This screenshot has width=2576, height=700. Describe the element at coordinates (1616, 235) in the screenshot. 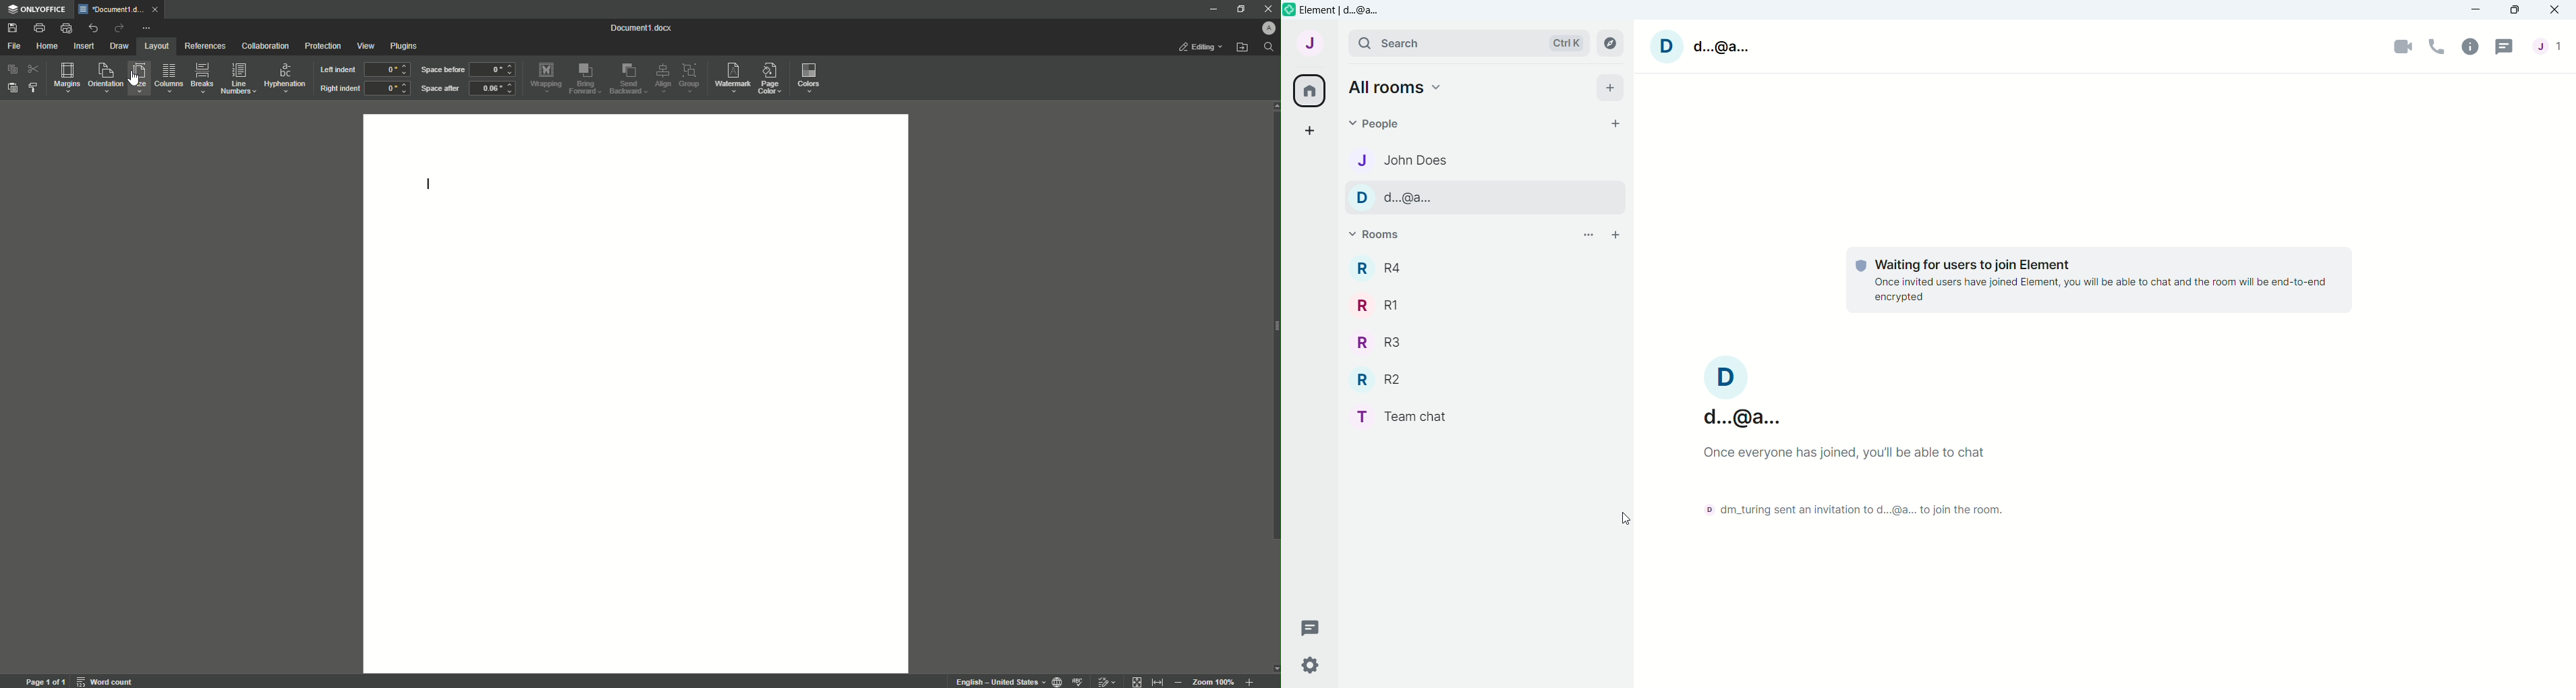

I see `add room` at that location.